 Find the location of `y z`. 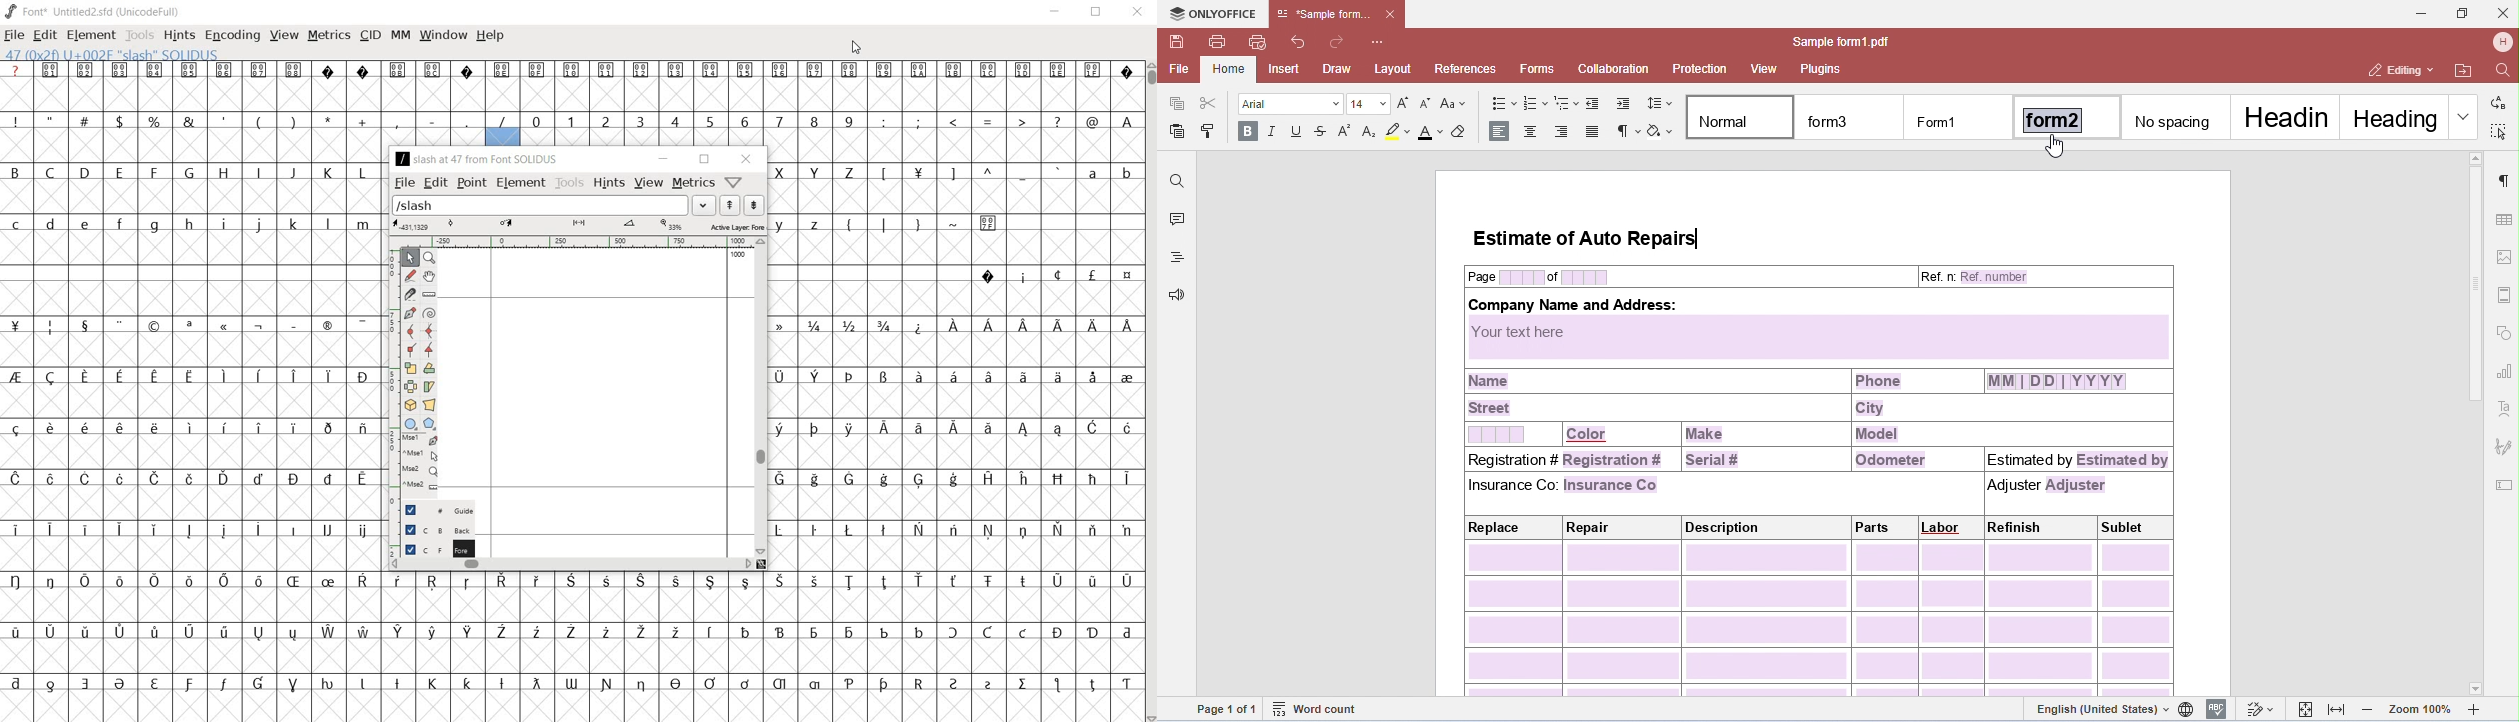

y z is located at coordinates (801, 224).